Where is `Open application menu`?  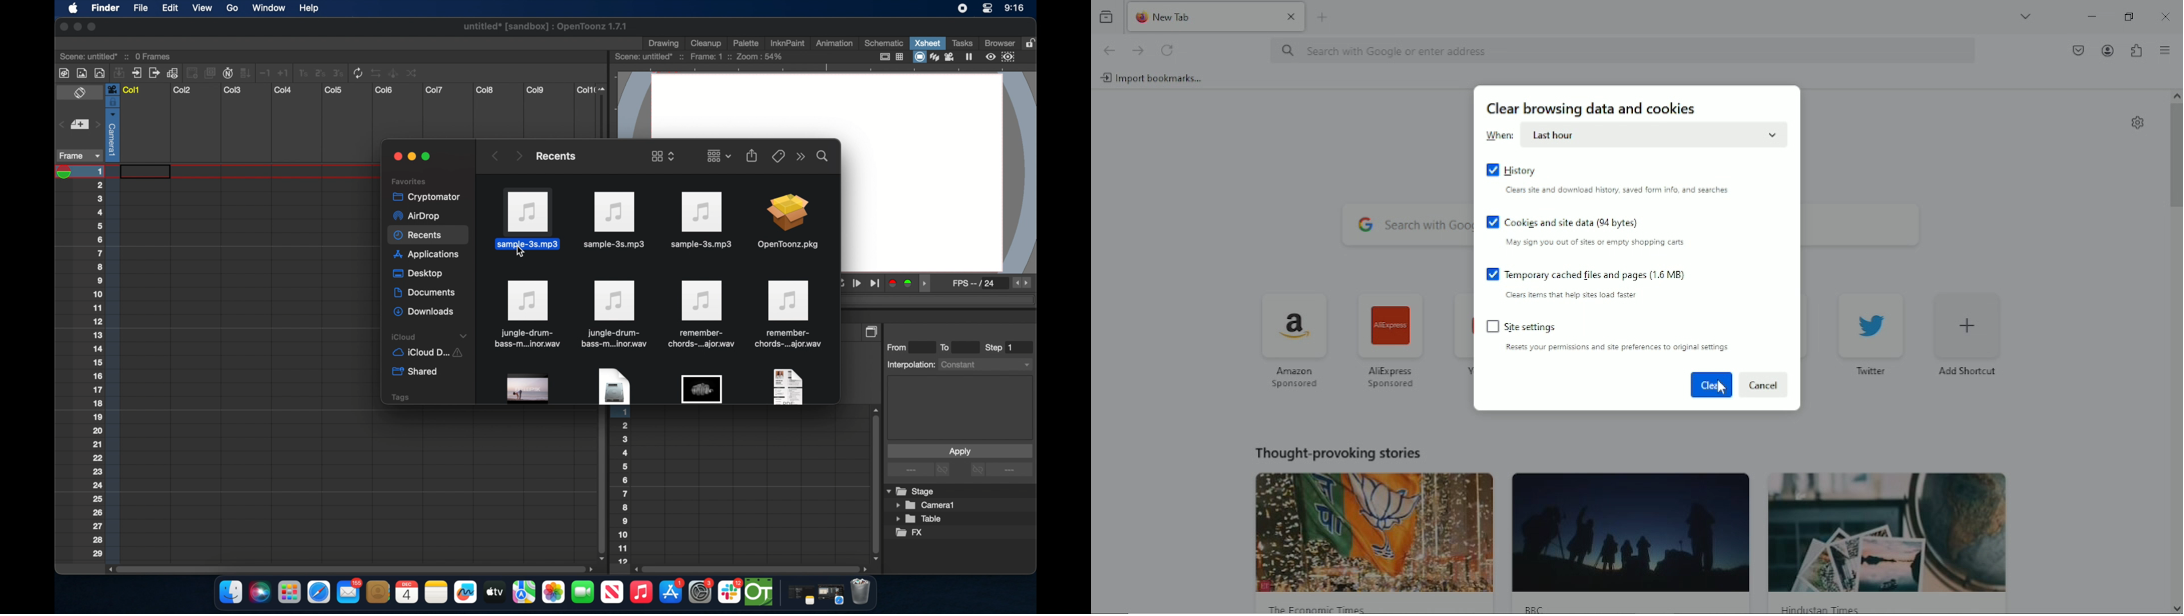 Open application menu is located at coordinates (2165, 50).